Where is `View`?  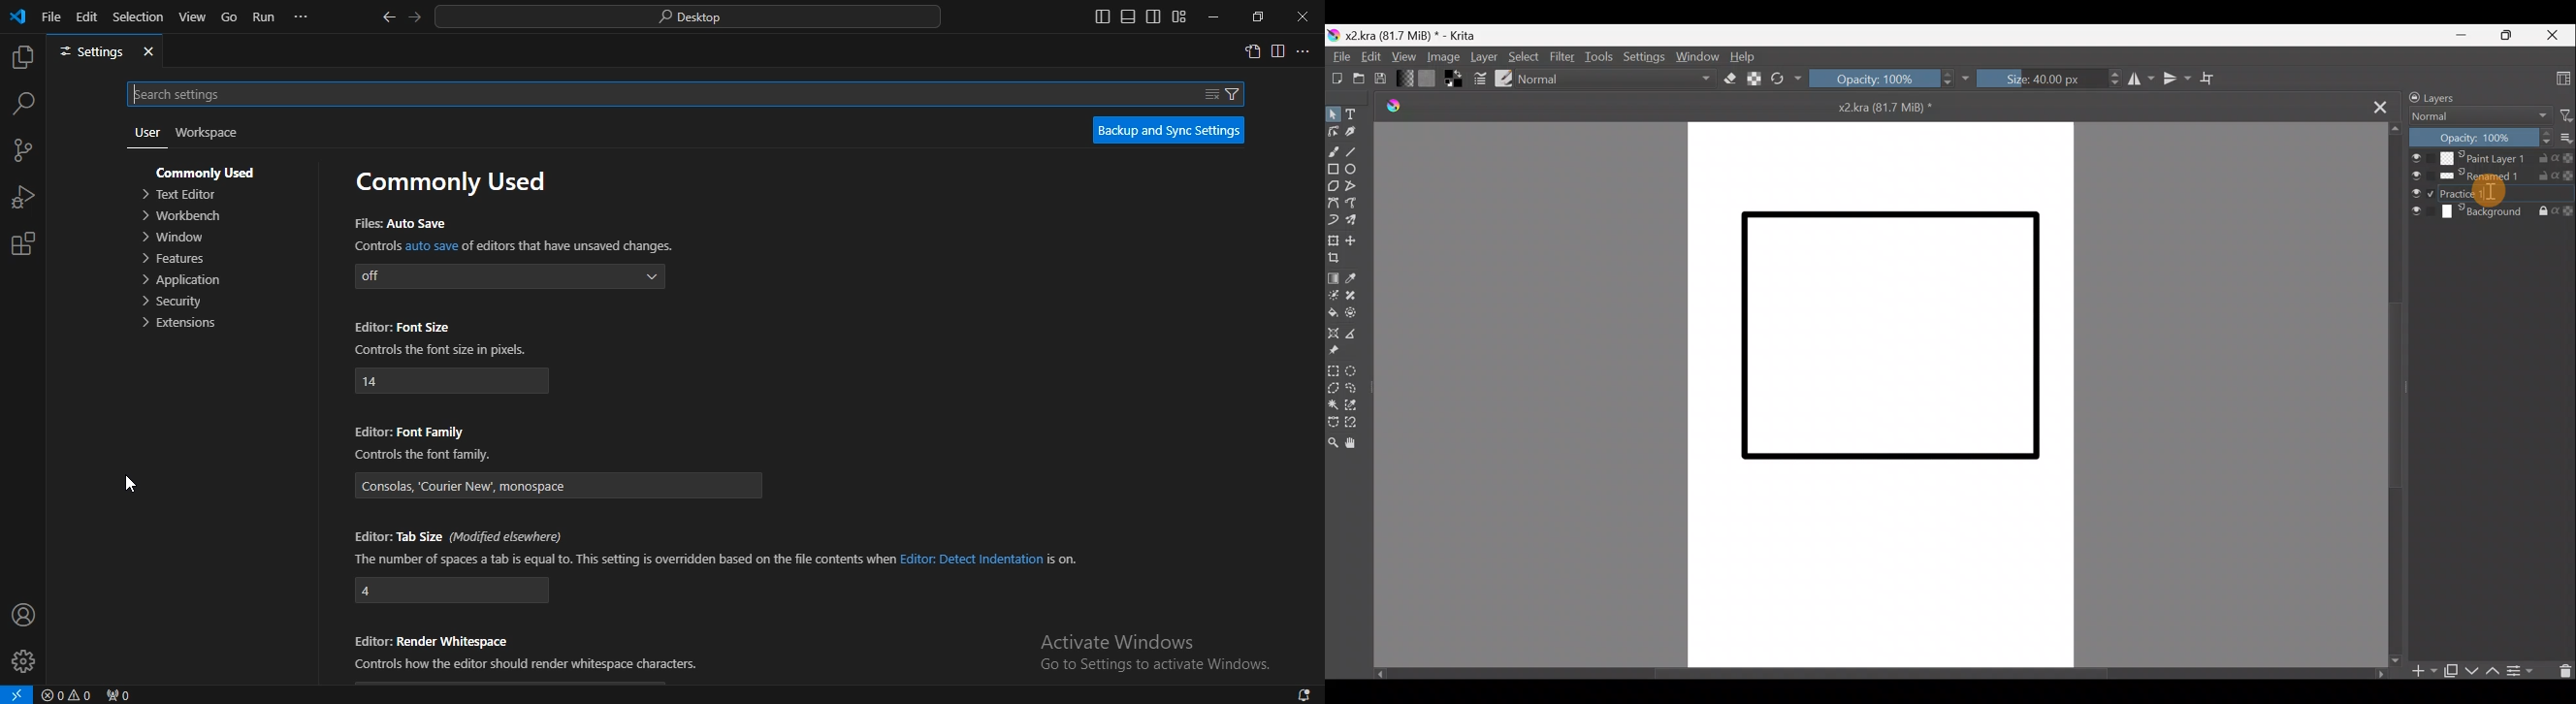 View is located at coordinates (1401, 55).